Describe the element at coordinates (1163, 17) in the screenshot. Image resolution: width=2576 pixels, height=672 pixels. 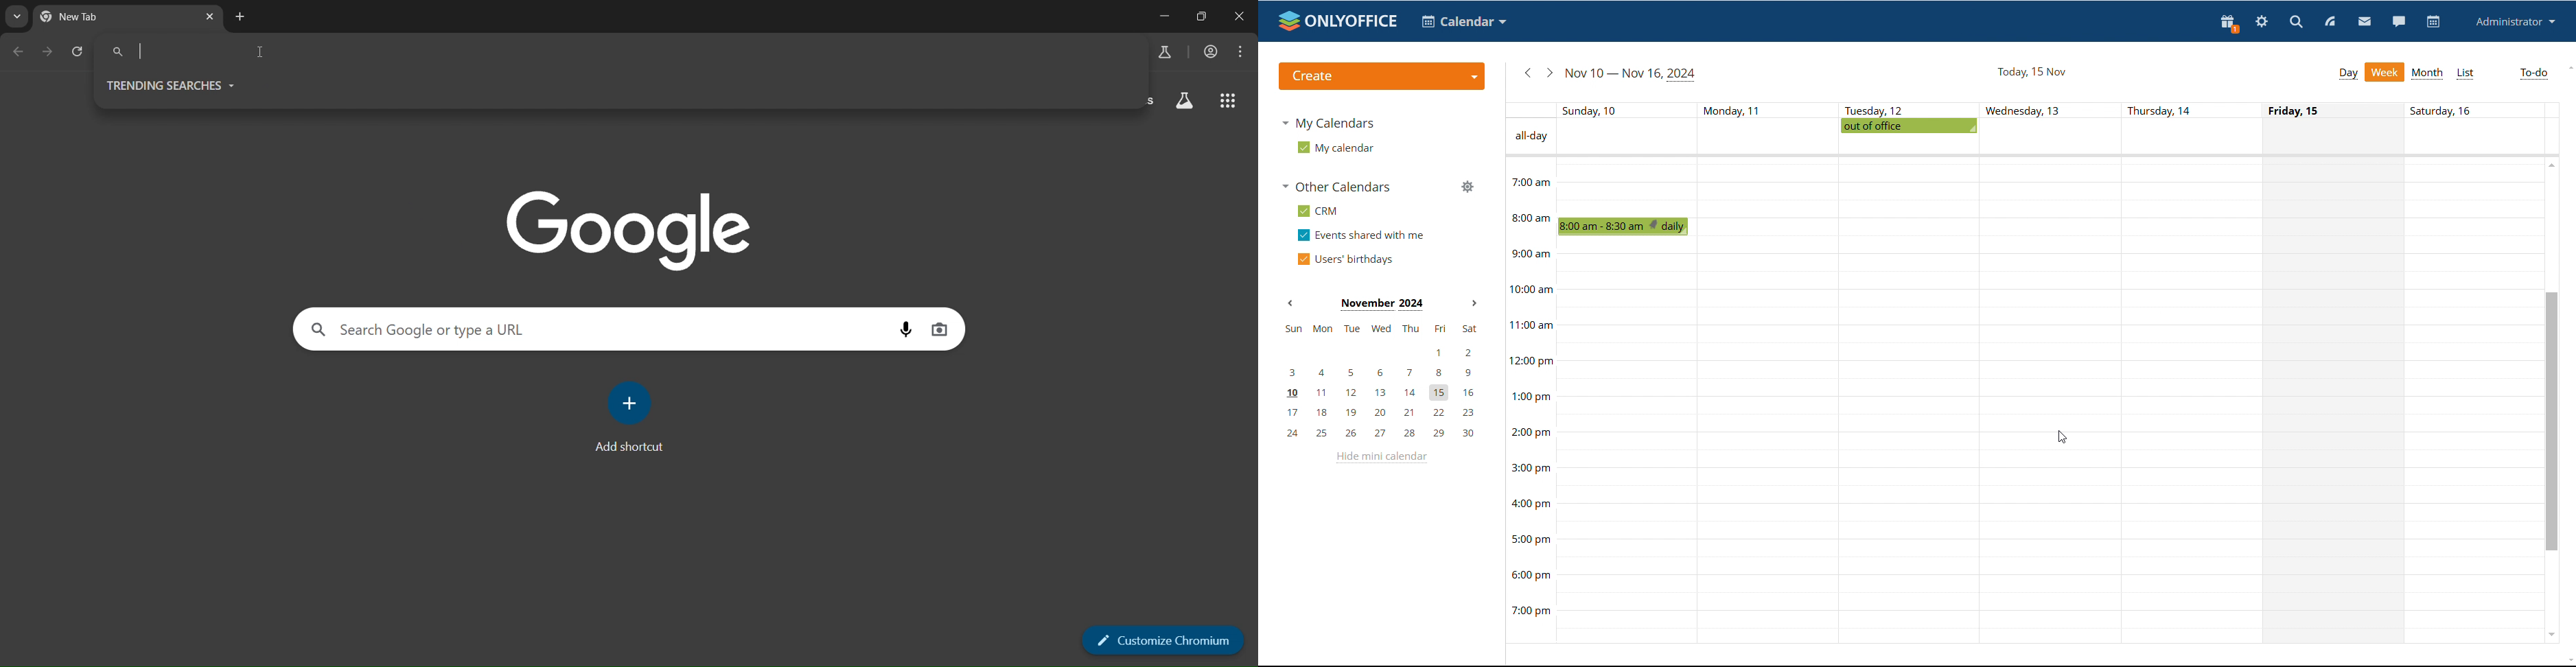
I see `minimize` at that location.